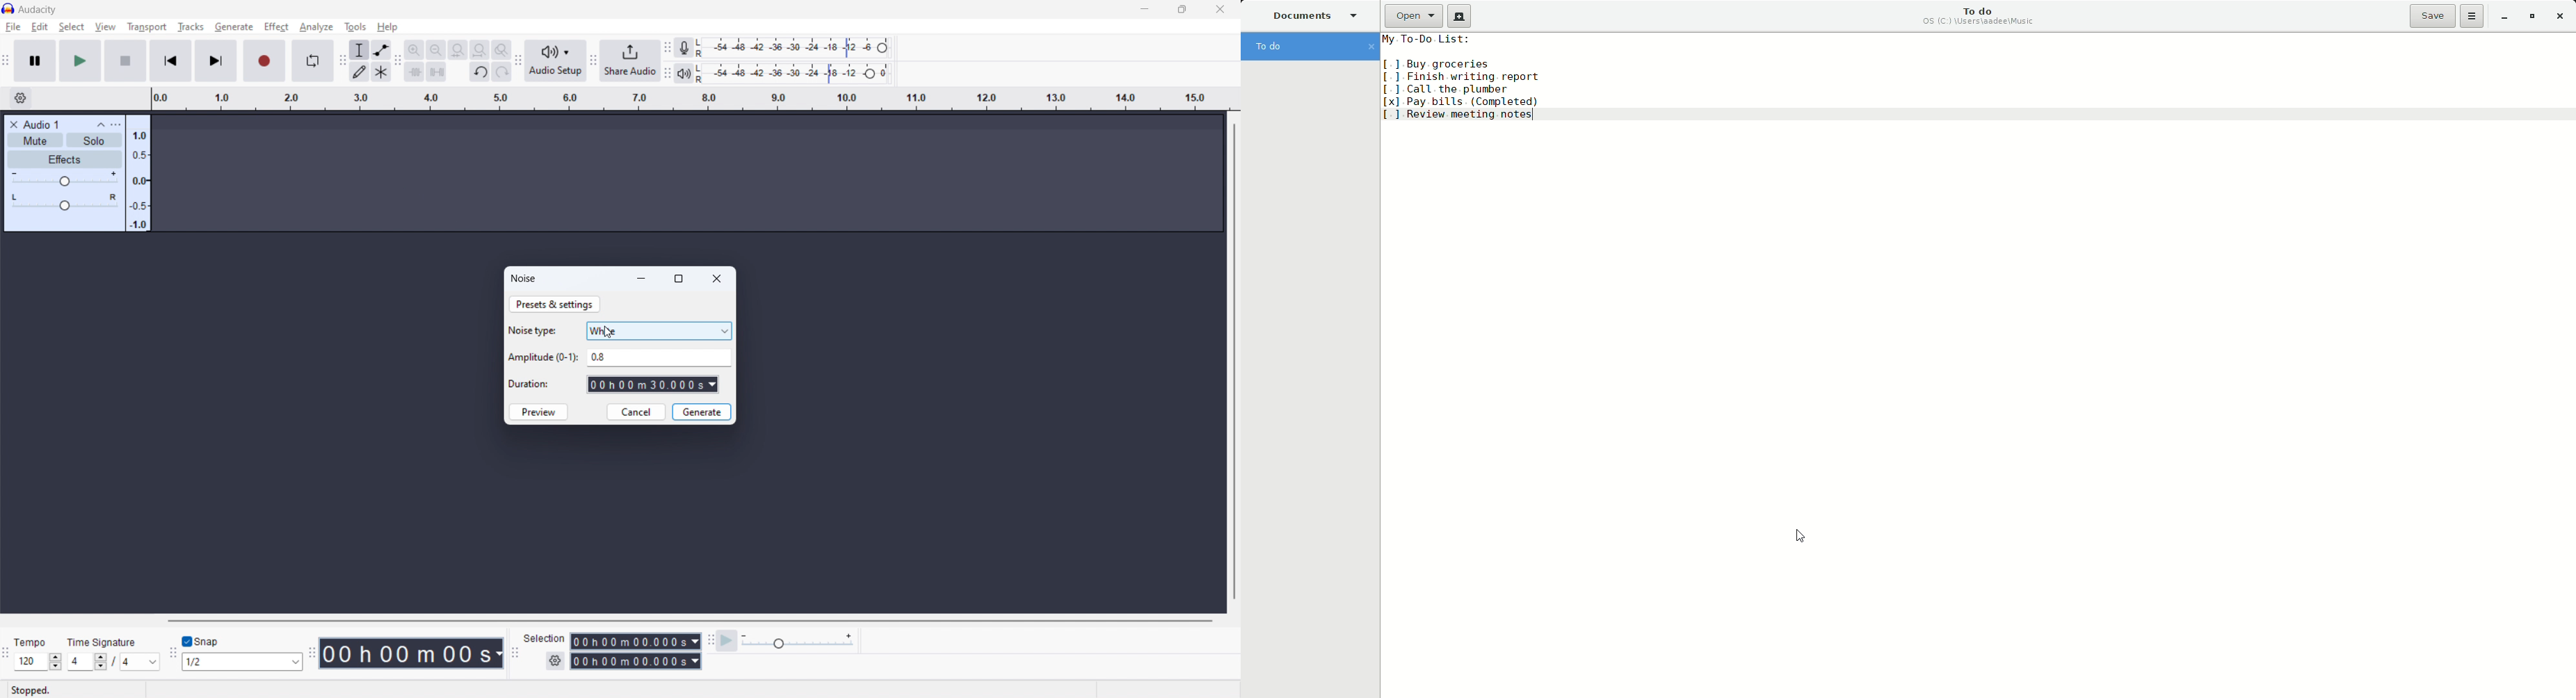  I want to click on edit, so click(39, 26).